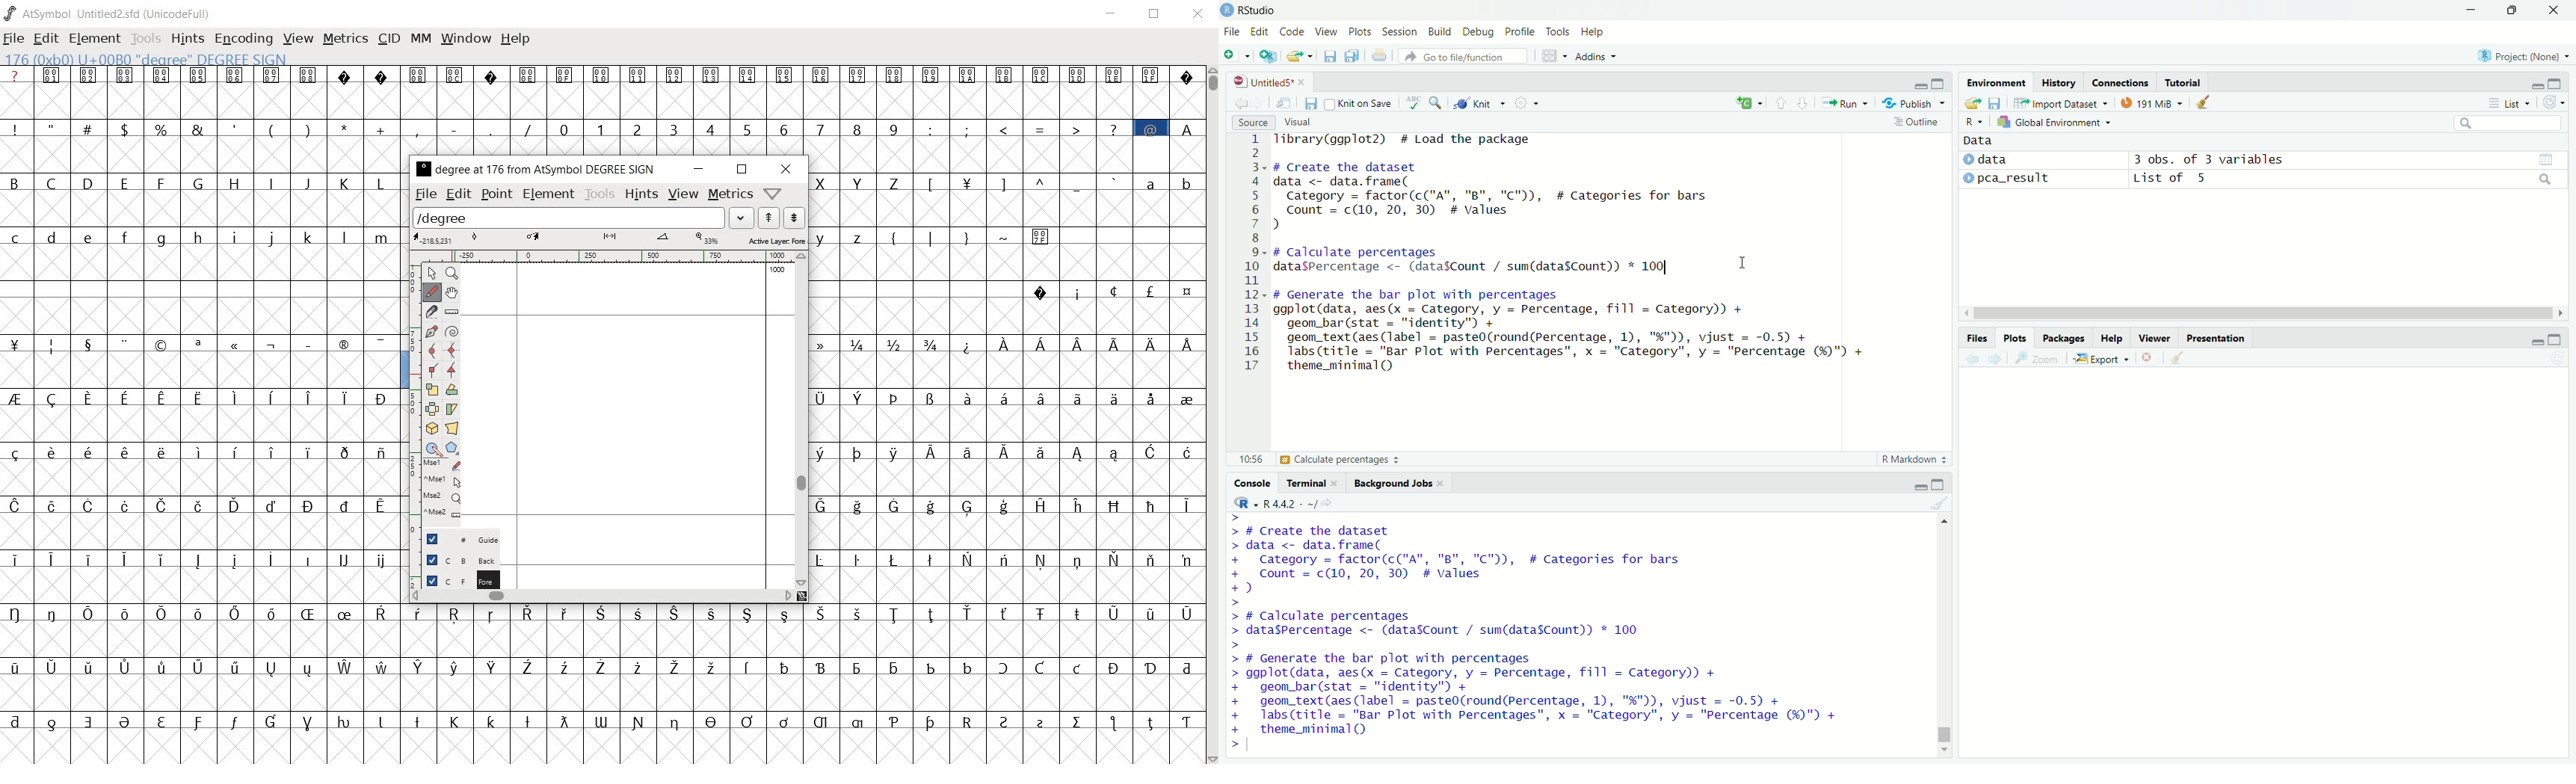 The image size is (2576, 784). I want to click on help, so click(2112, 338).